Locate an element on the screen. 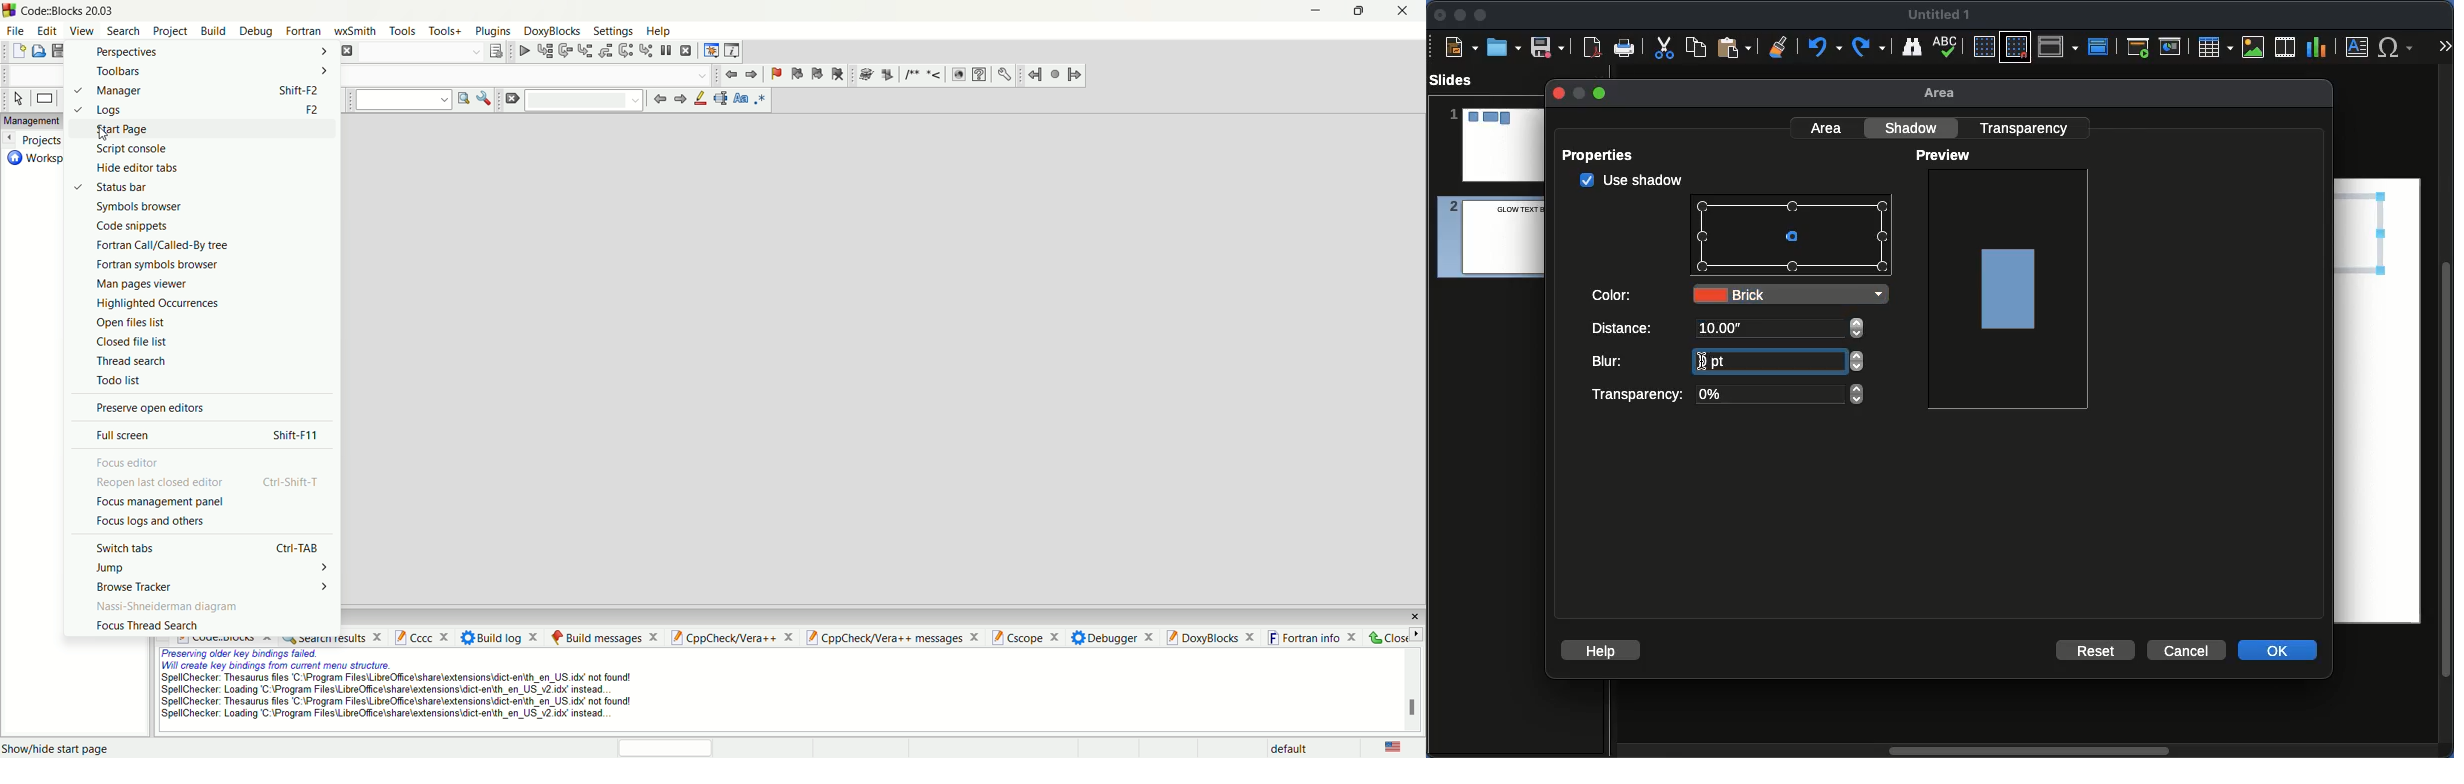 The height and width of the screenshot is (784, 2464). Properties is located at coordinates (1604, 155).